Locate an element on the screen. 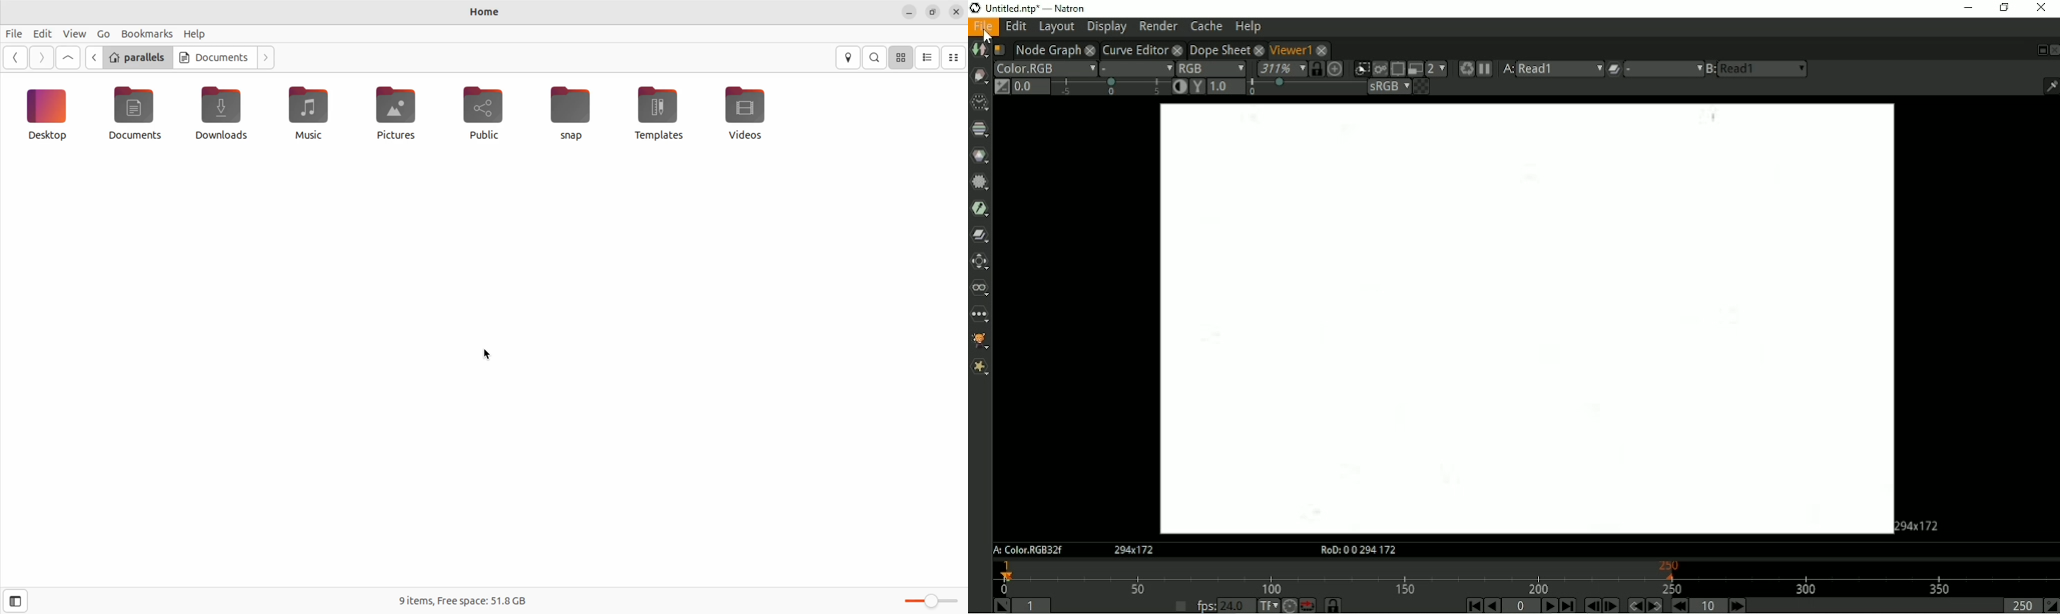 The height and width of the screenshot is (616, 2072). Forces a new render of the current frame is located at coordinates (1464, 69).